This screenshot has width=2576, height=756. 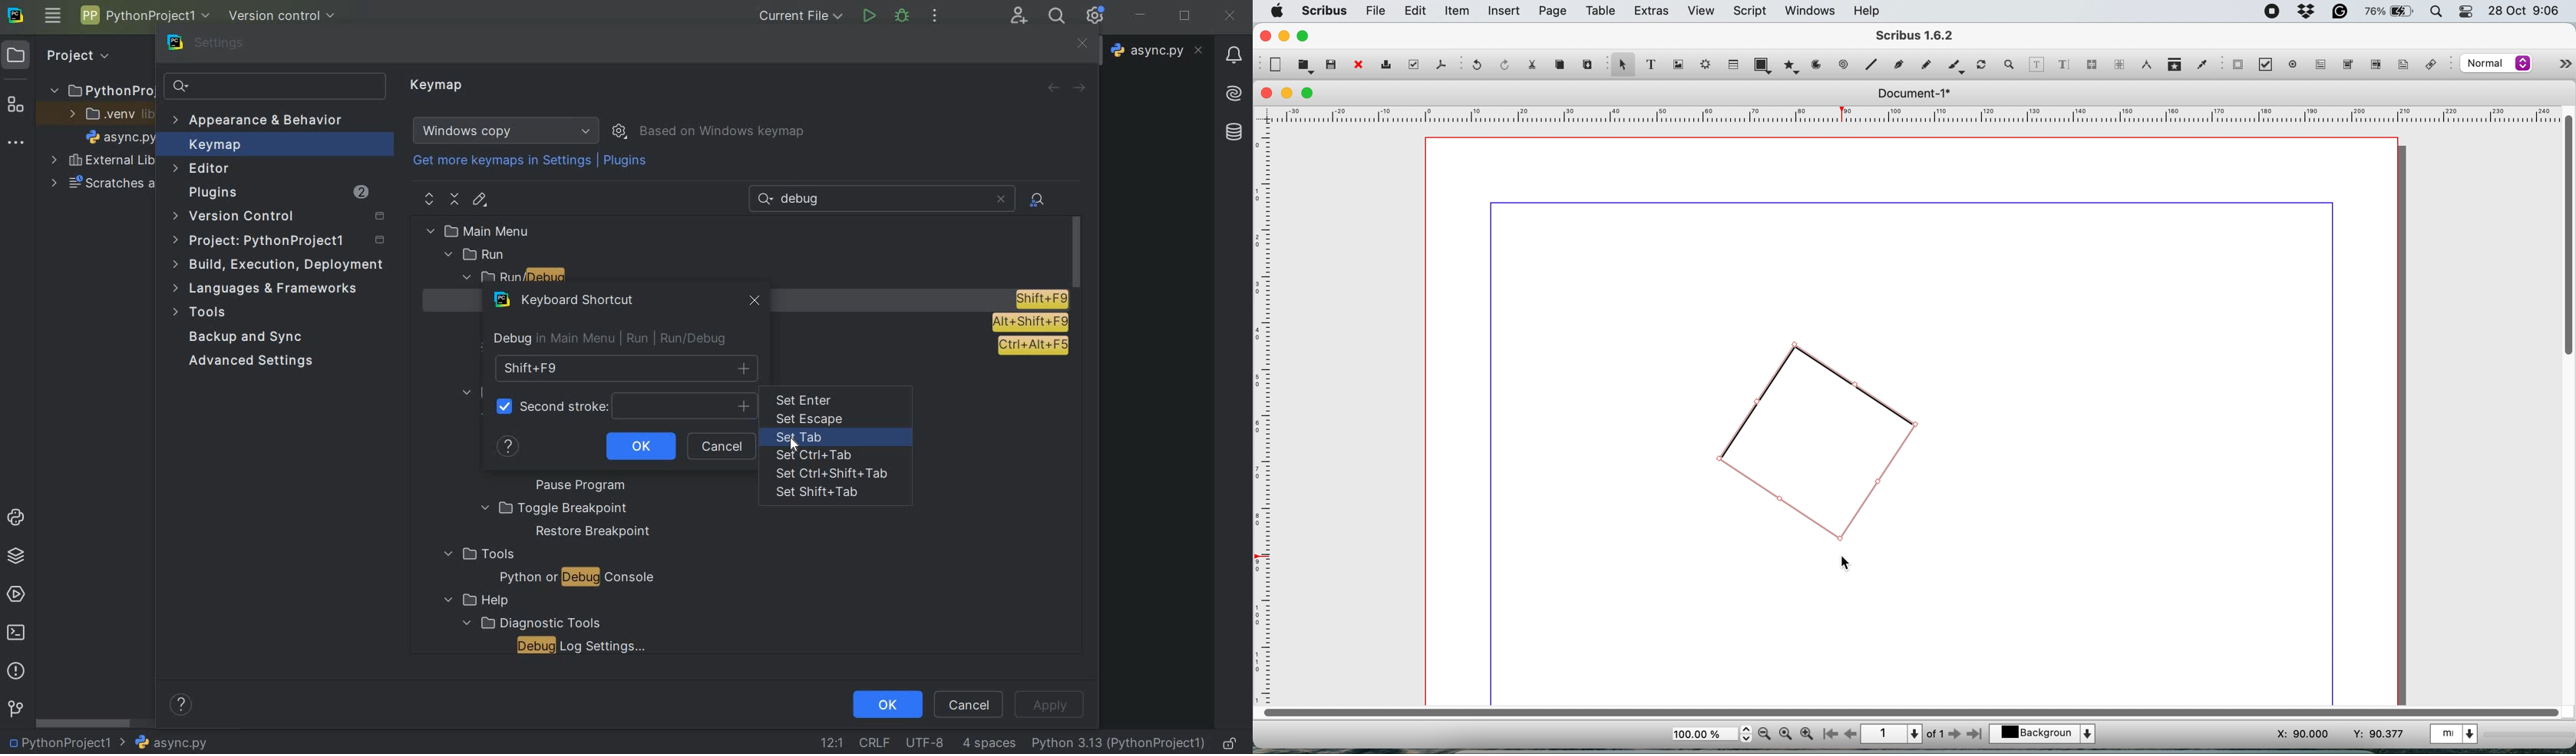 I want to click on edit text with story editor, so click(x=2066, y=63).